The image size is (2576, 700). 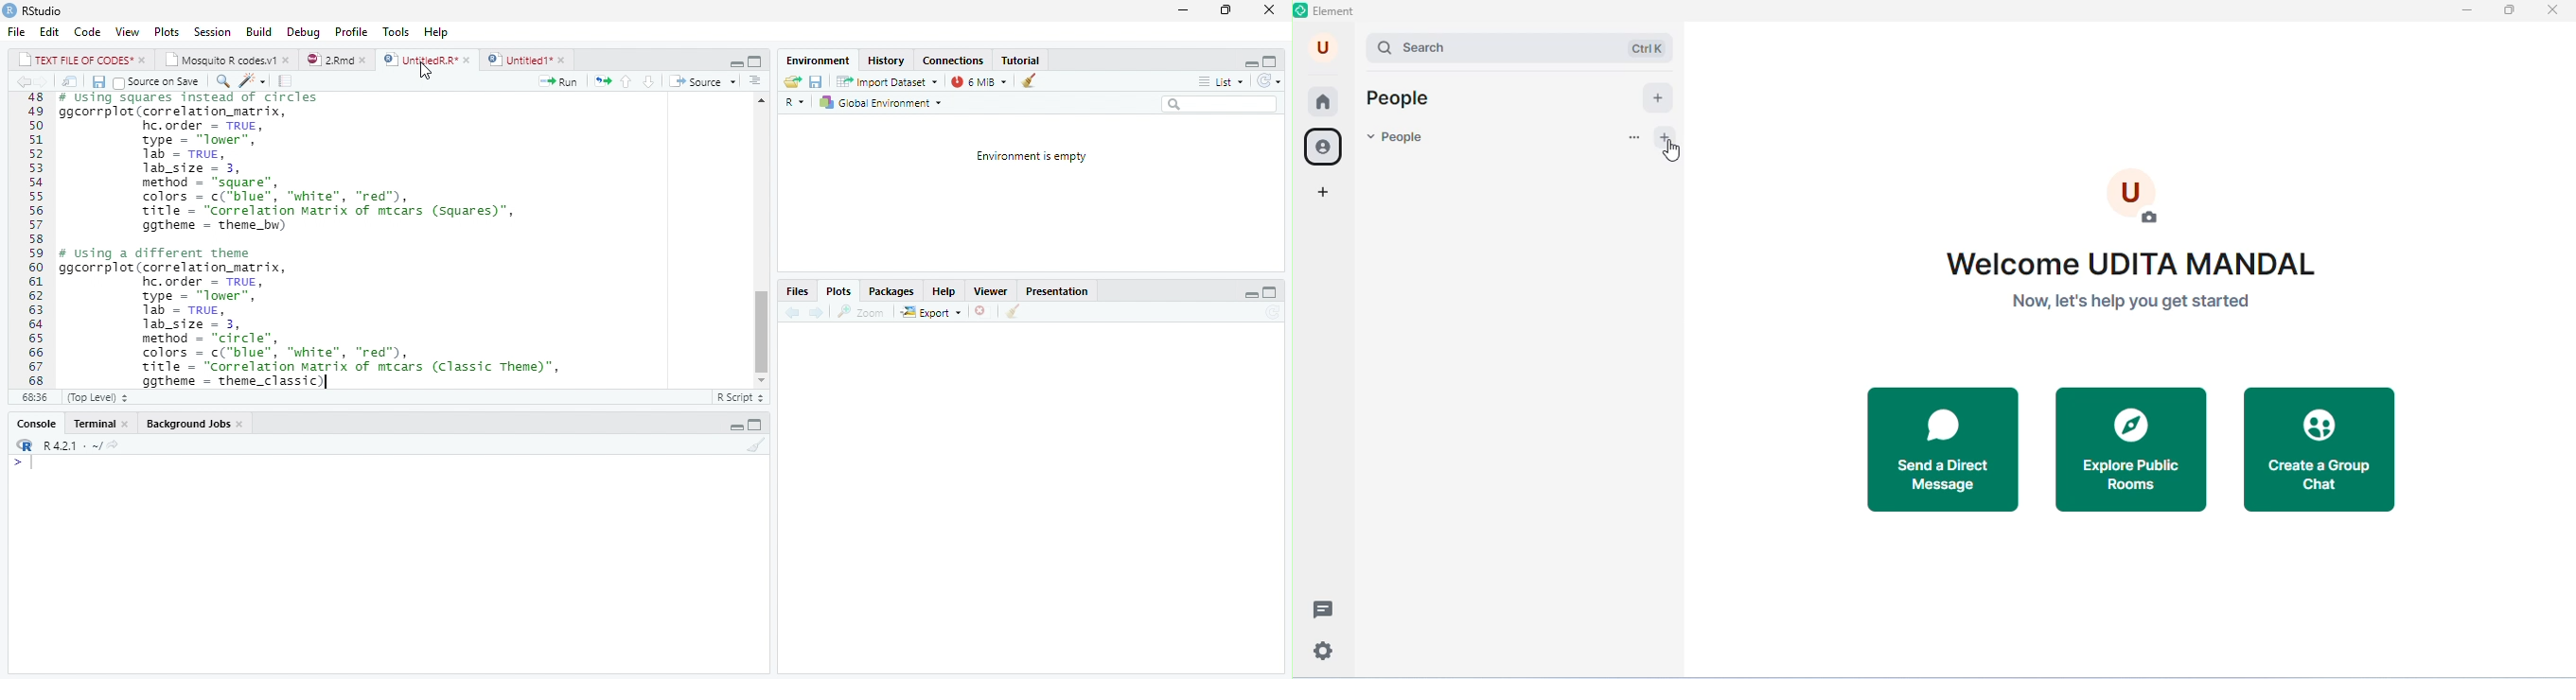 I want to click on save, so click(x=818, y=82).